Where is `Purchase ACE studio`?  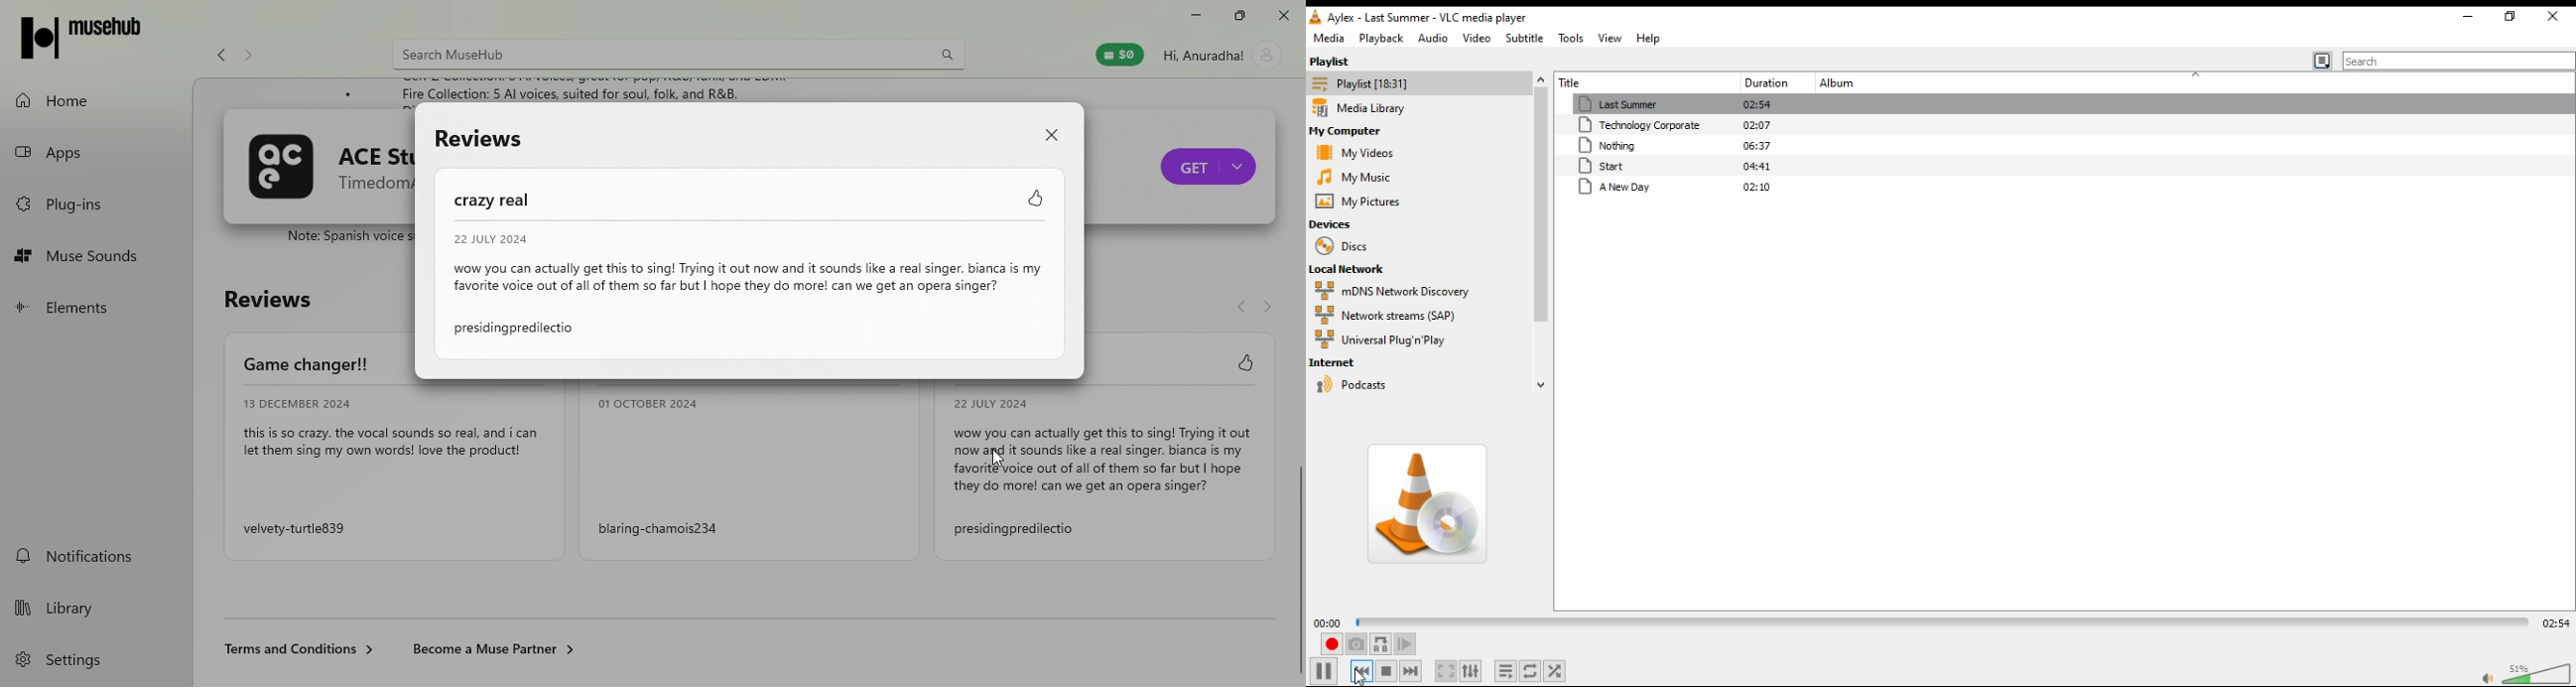 Purchase ACE studio is located at coordinates (1208, 164).